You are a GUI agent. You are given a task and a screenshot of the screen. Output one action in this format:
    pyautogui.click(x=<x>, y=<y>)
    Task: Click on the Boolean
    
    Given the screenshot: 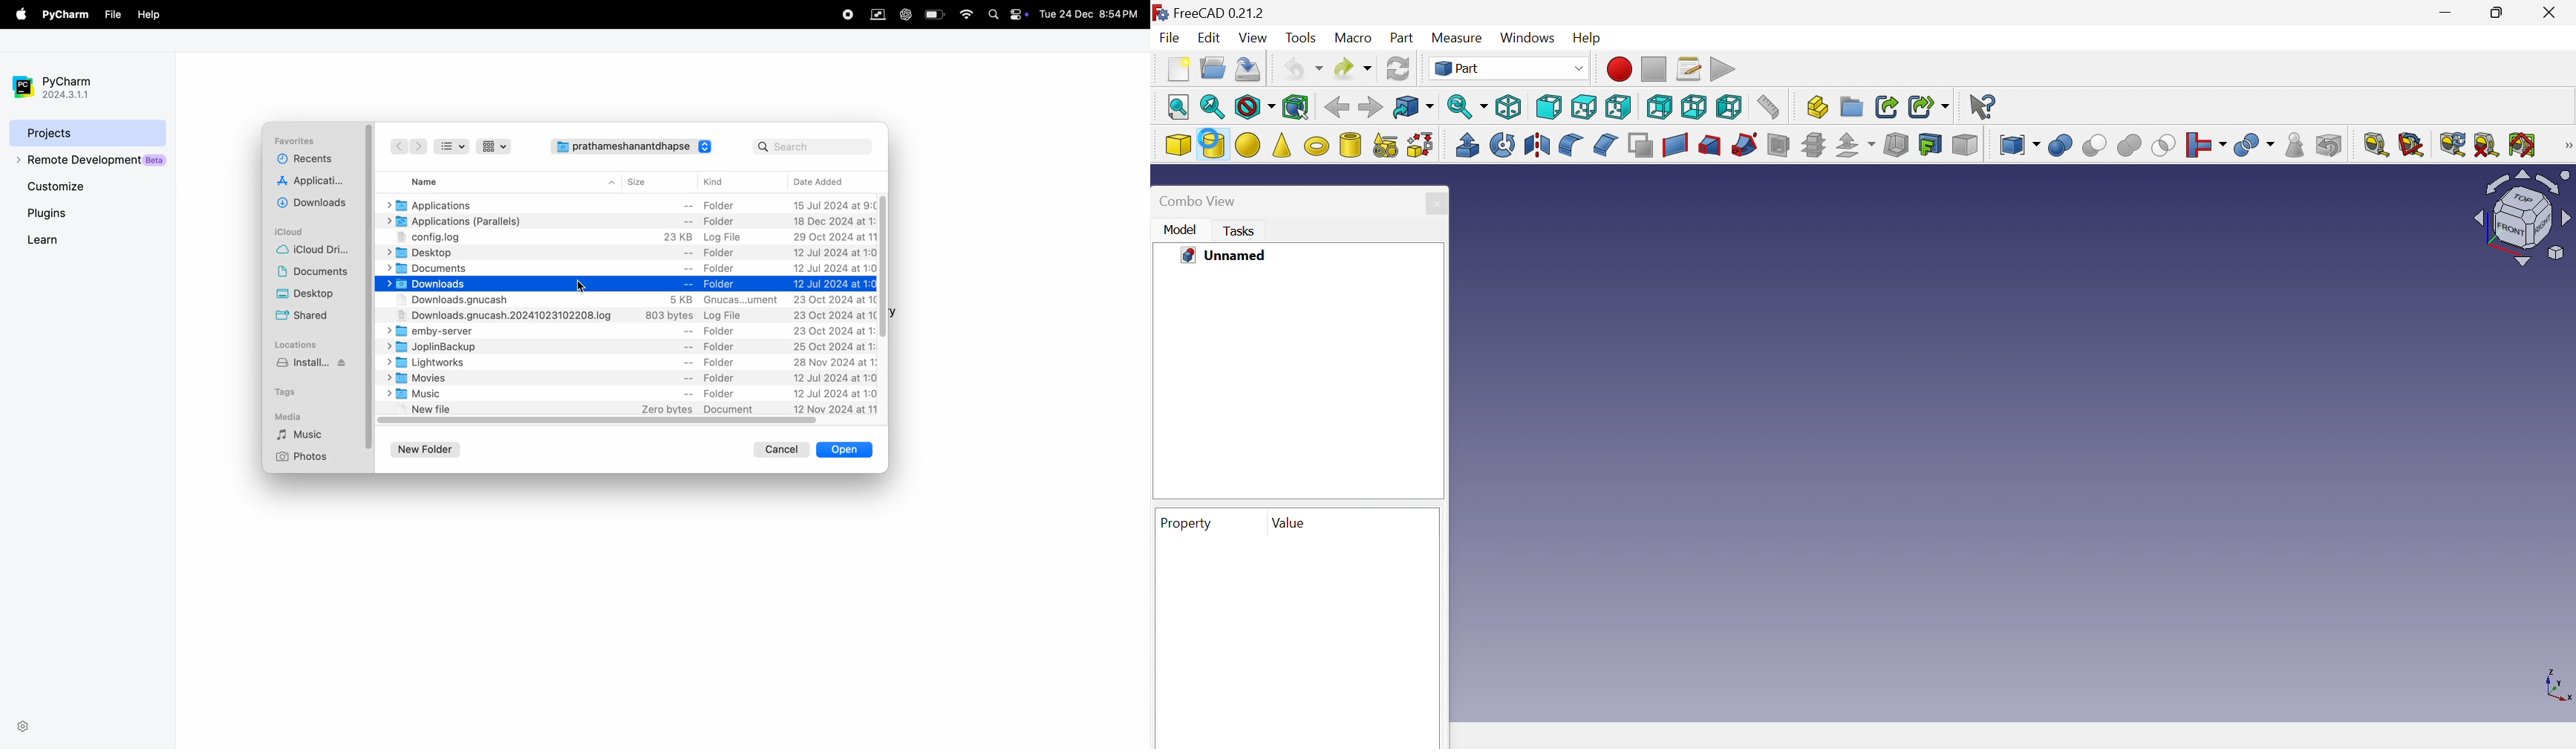 What is the action you would take?
    pyautogui.click(x=2061, y=145)
    